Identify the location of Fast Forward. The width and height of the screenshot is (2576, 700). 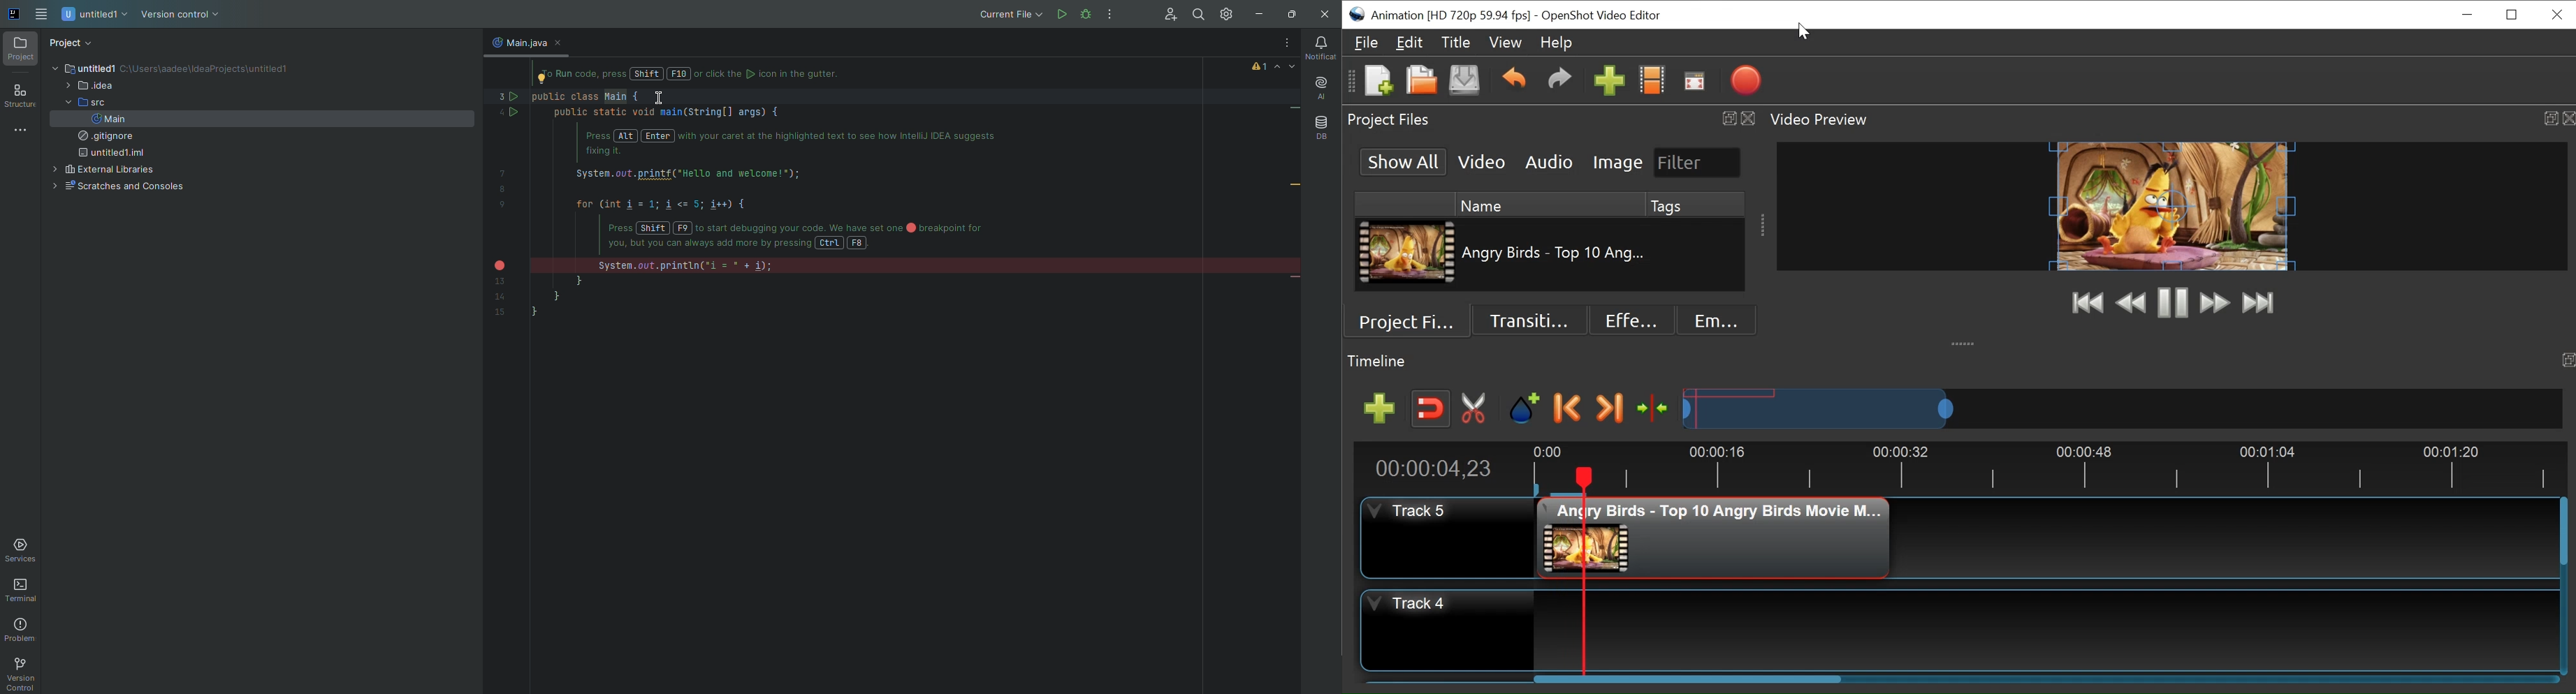
(2215, 305).